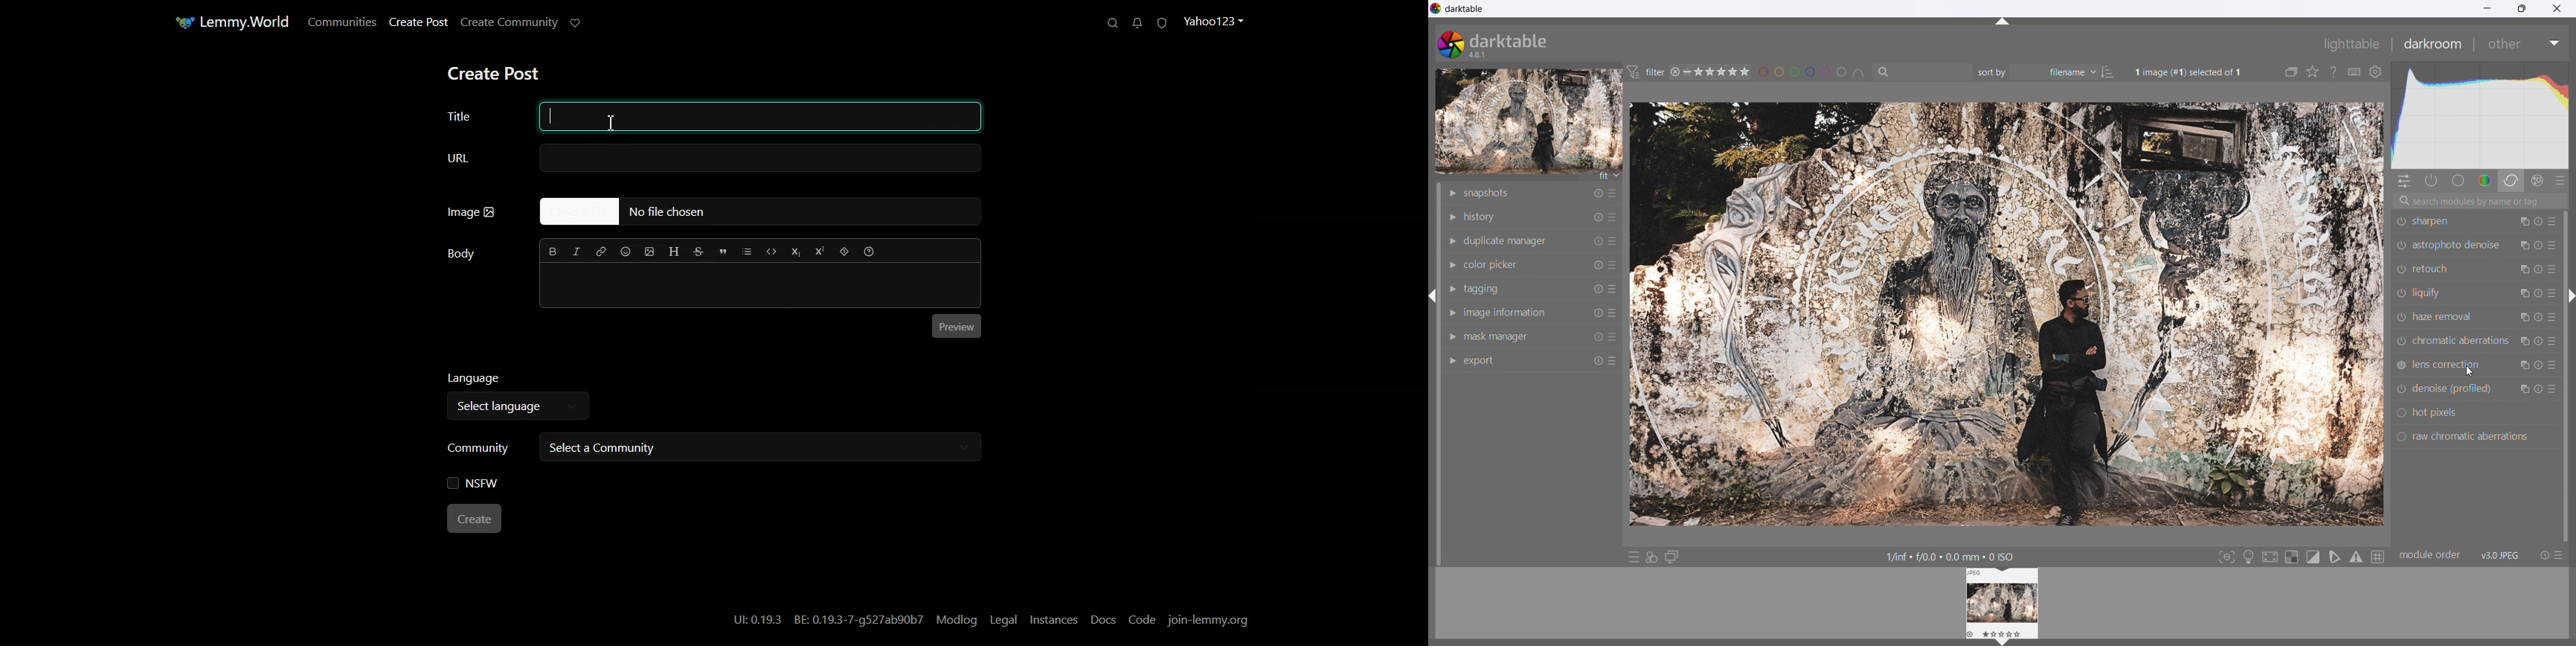  Describe the element at coordinates (2511, 181) in the screenshot. I see `correct` at that location.